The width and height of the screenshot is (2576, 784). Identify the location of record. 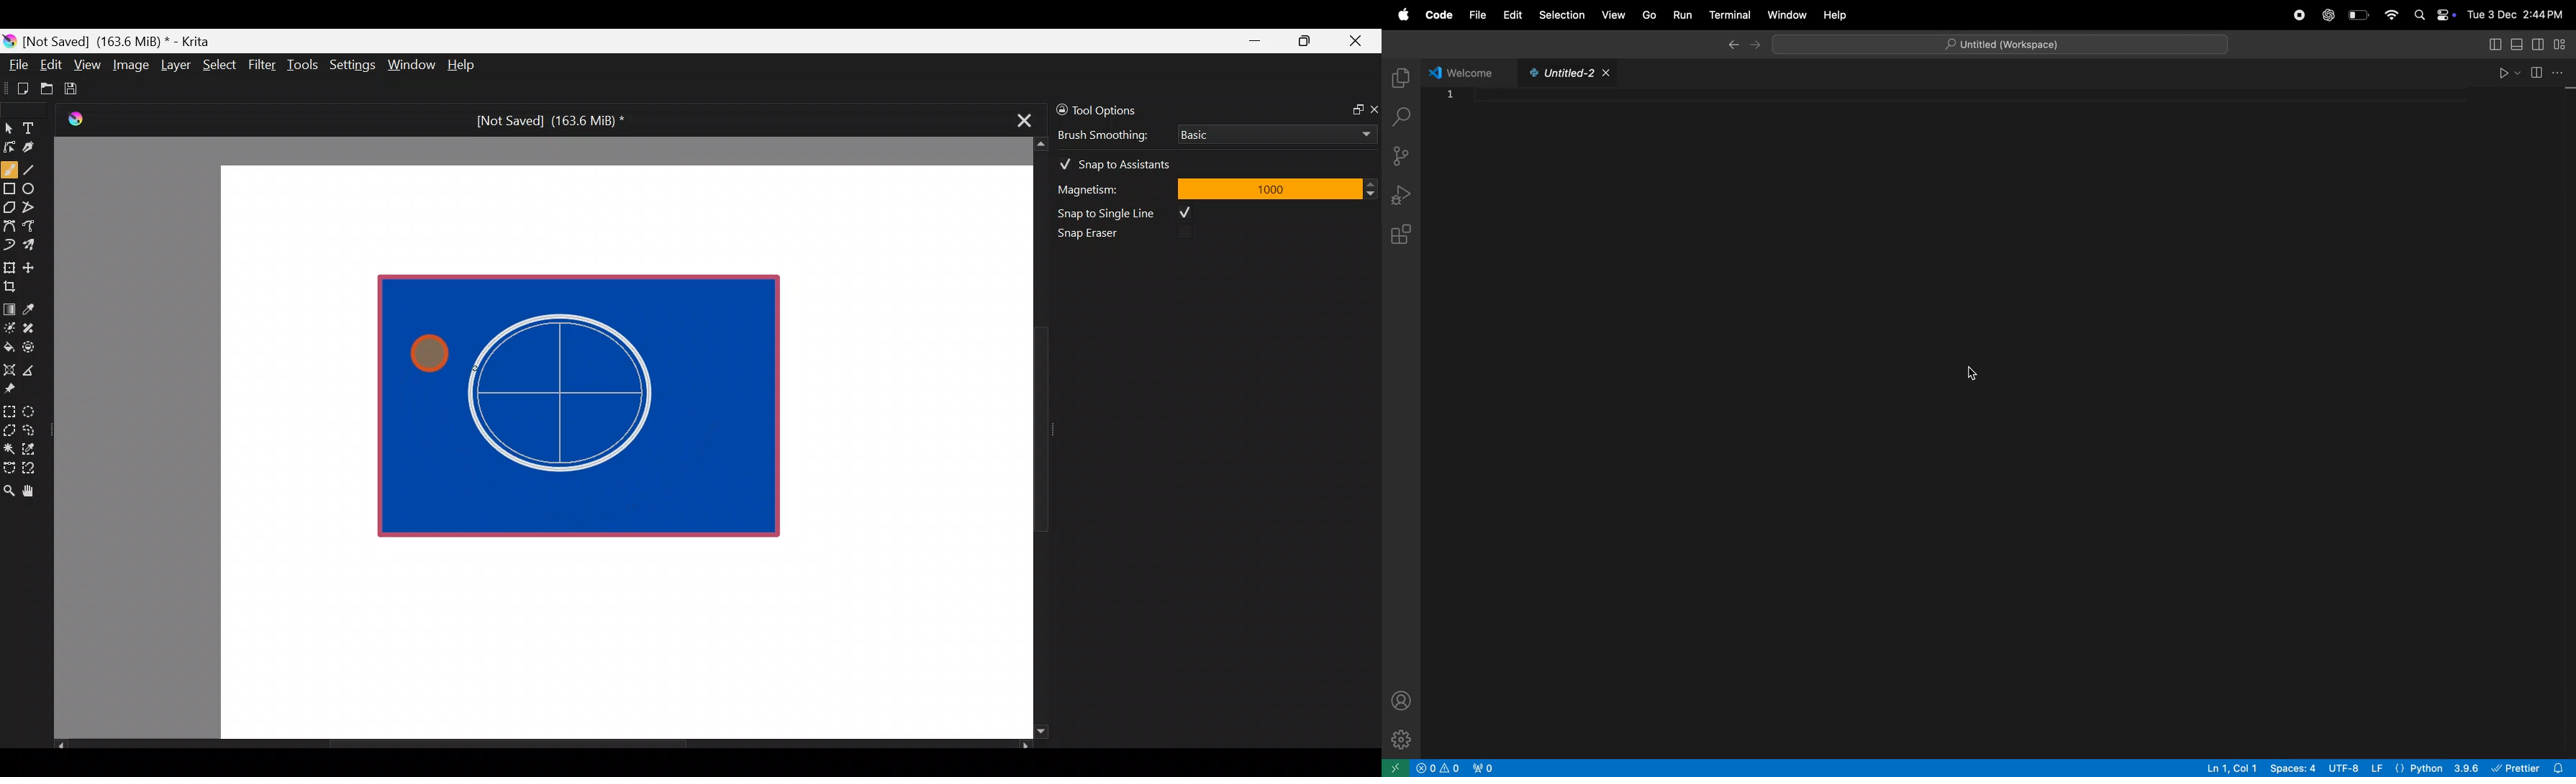
(2298, 15).